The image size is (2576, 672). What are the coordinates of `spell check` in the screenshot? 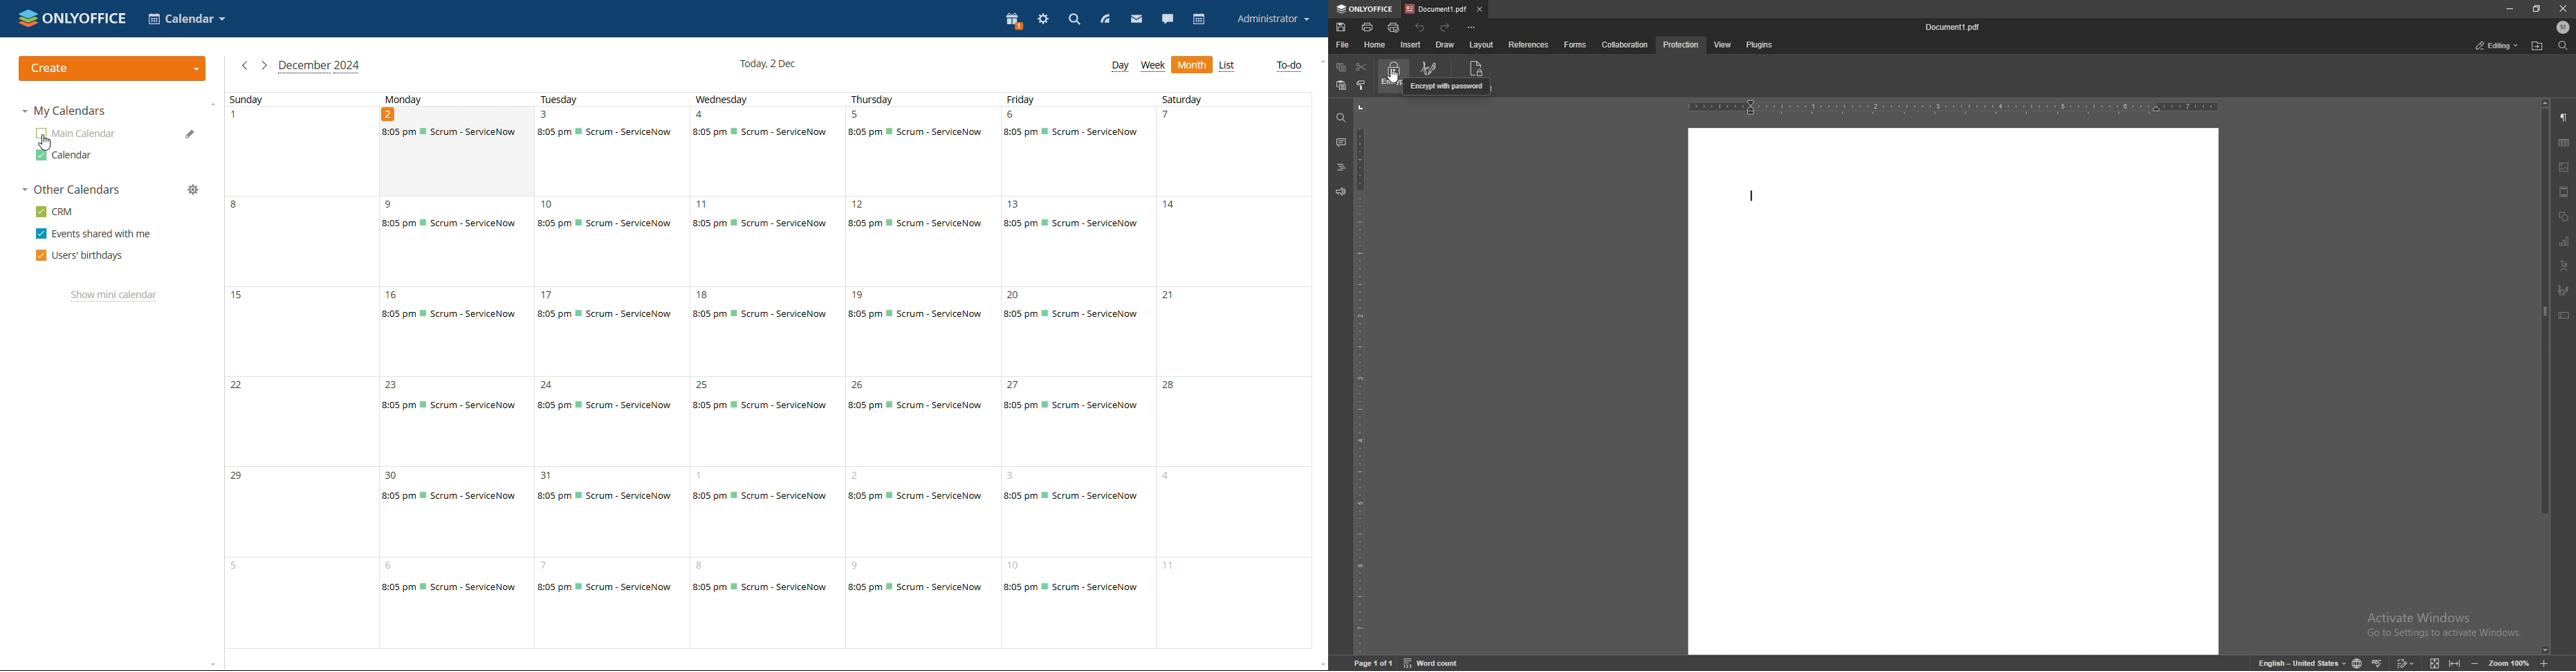 It's located at (2379, 663).